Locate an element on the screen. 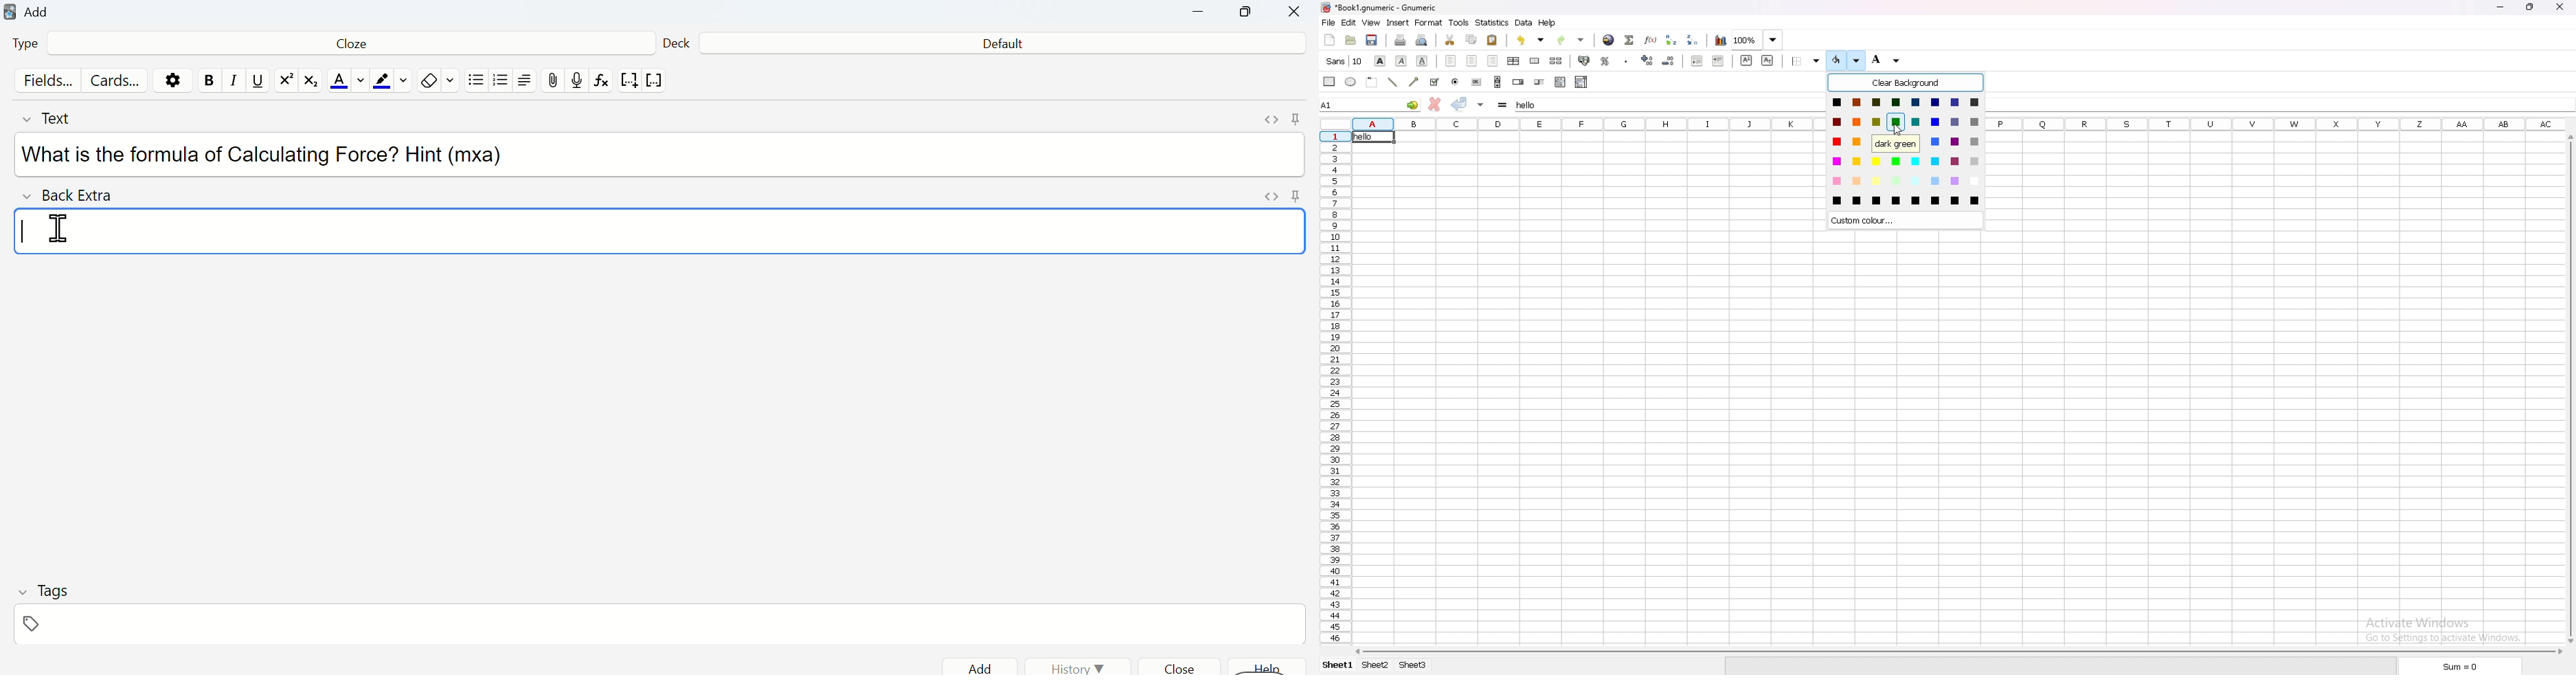 The width and height of the screenshot is (2576, 700). undo is located at coordinates (1530, 40).